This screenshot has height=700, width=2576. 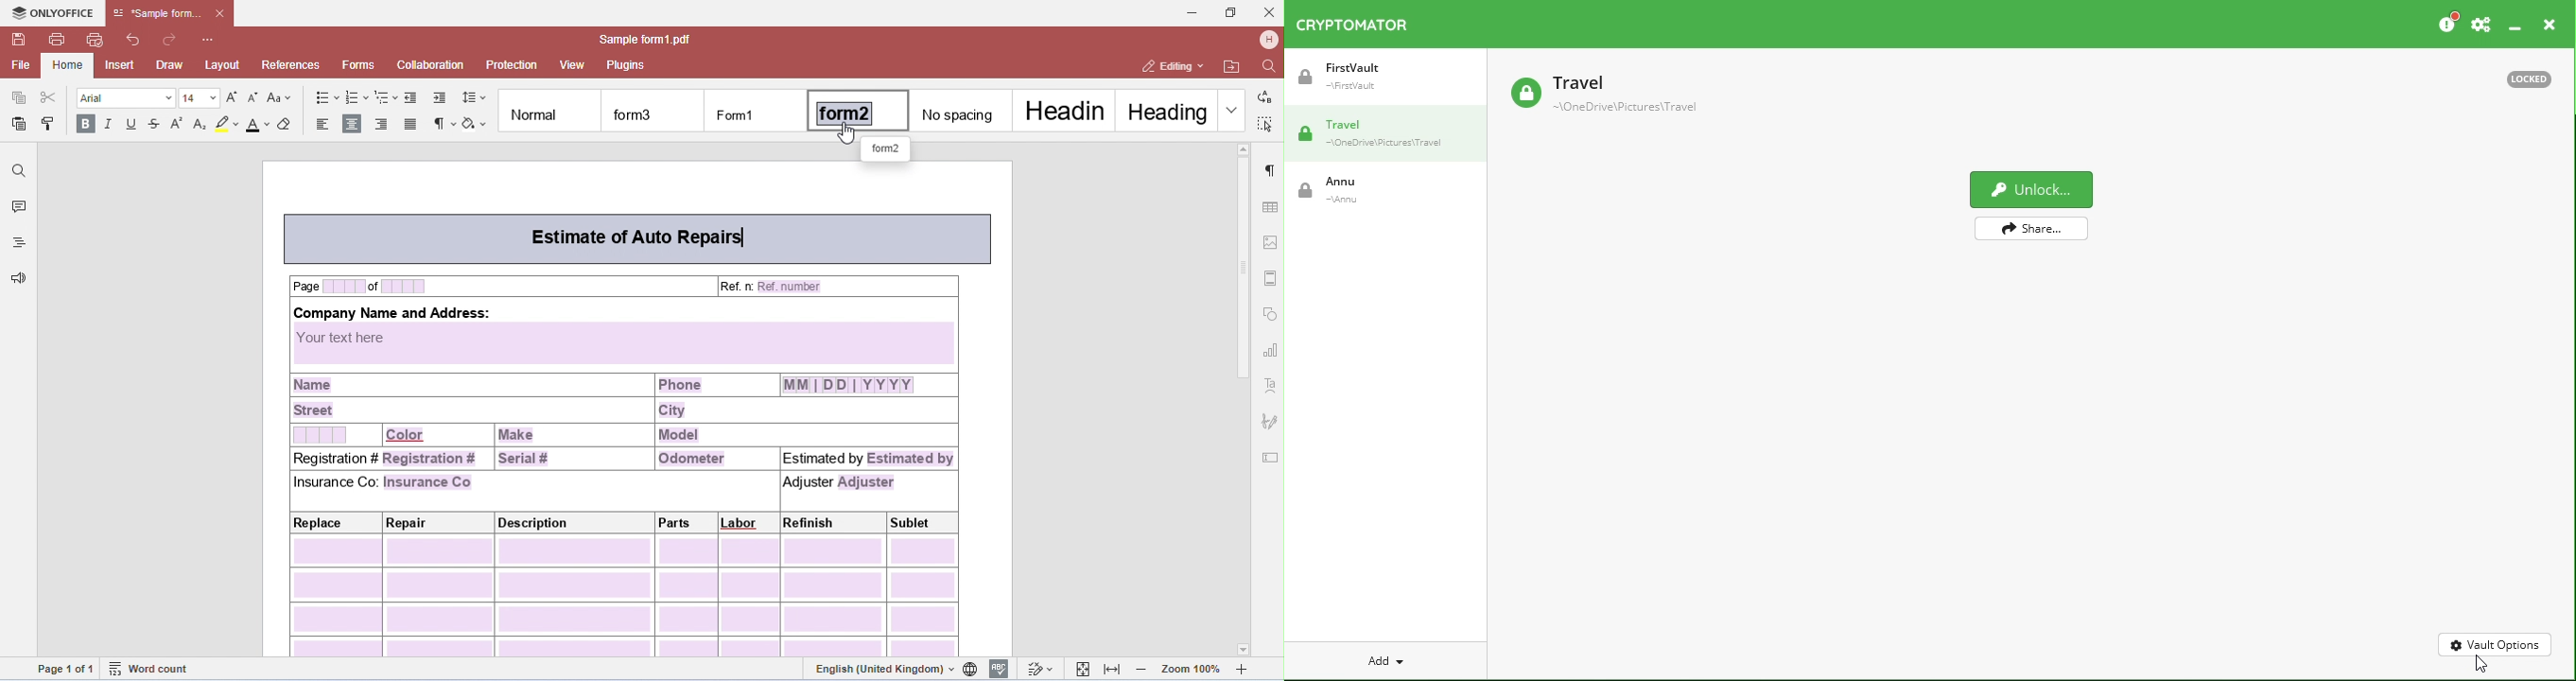 I want to click on align center, so click(x=354, y=125).